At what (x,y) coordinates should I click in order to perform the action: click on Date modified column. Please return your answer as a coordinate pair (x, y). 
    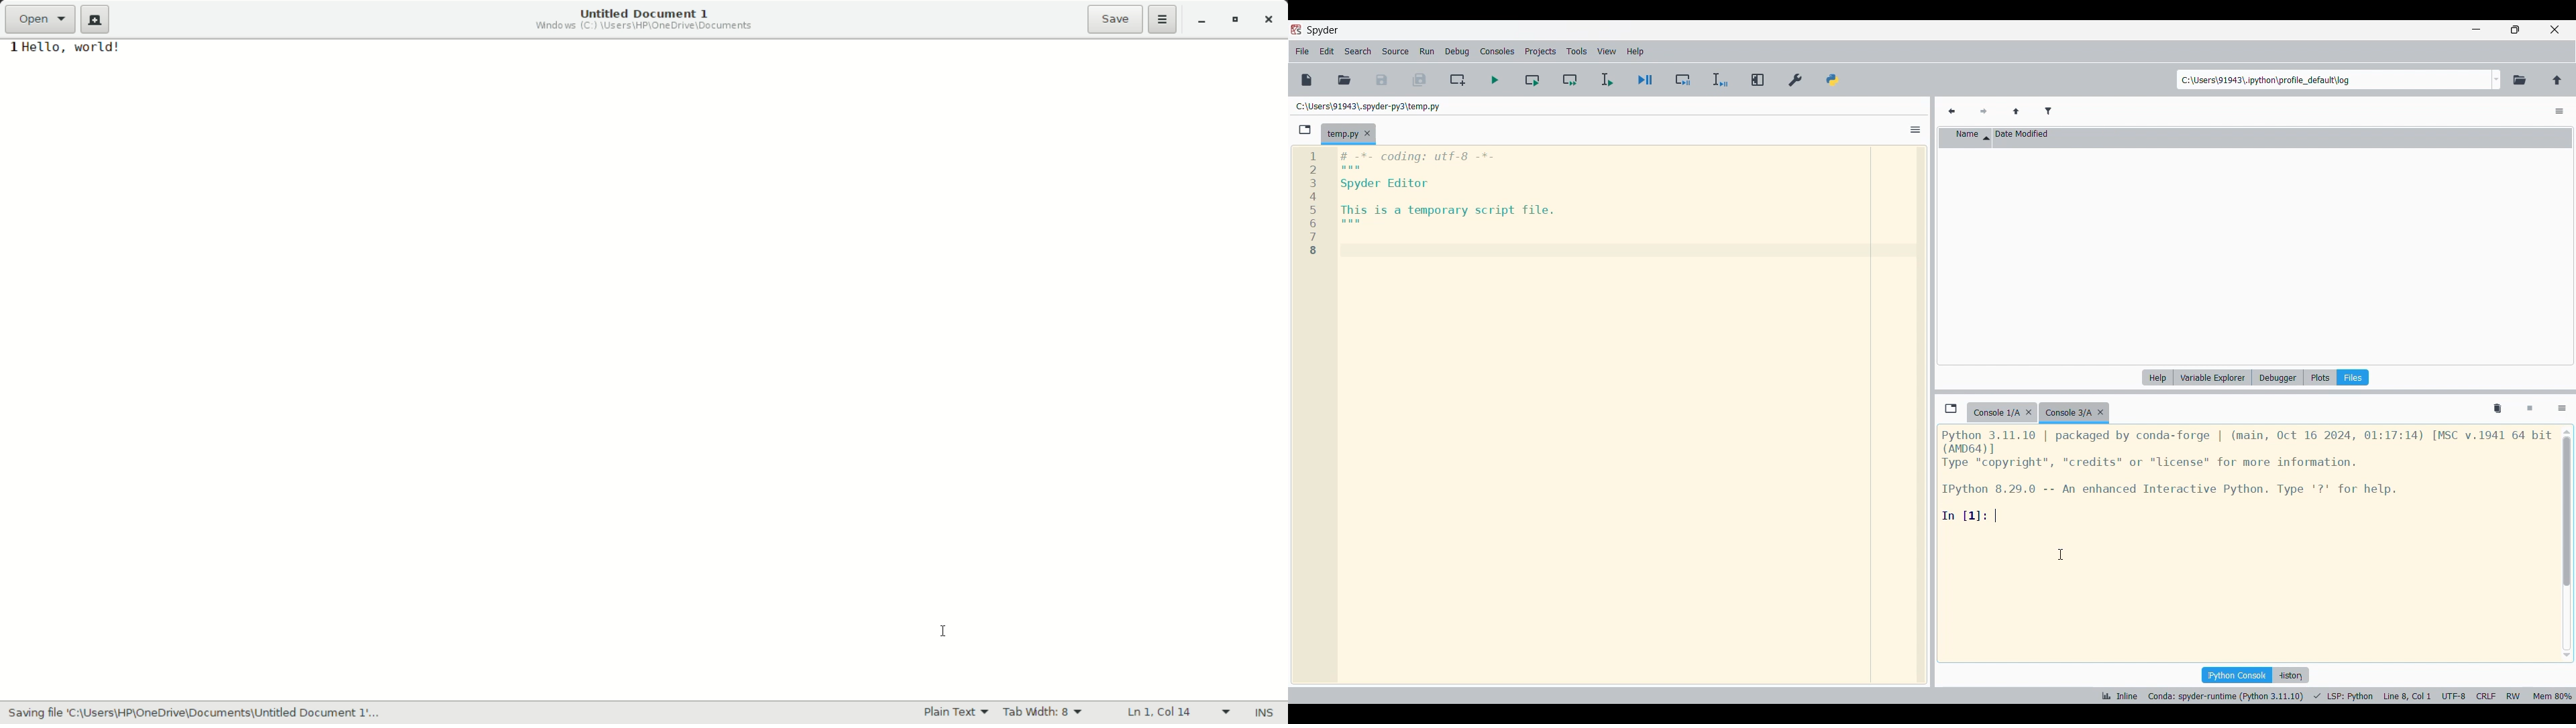
    Looking at the image, I should click on (2275, 137).